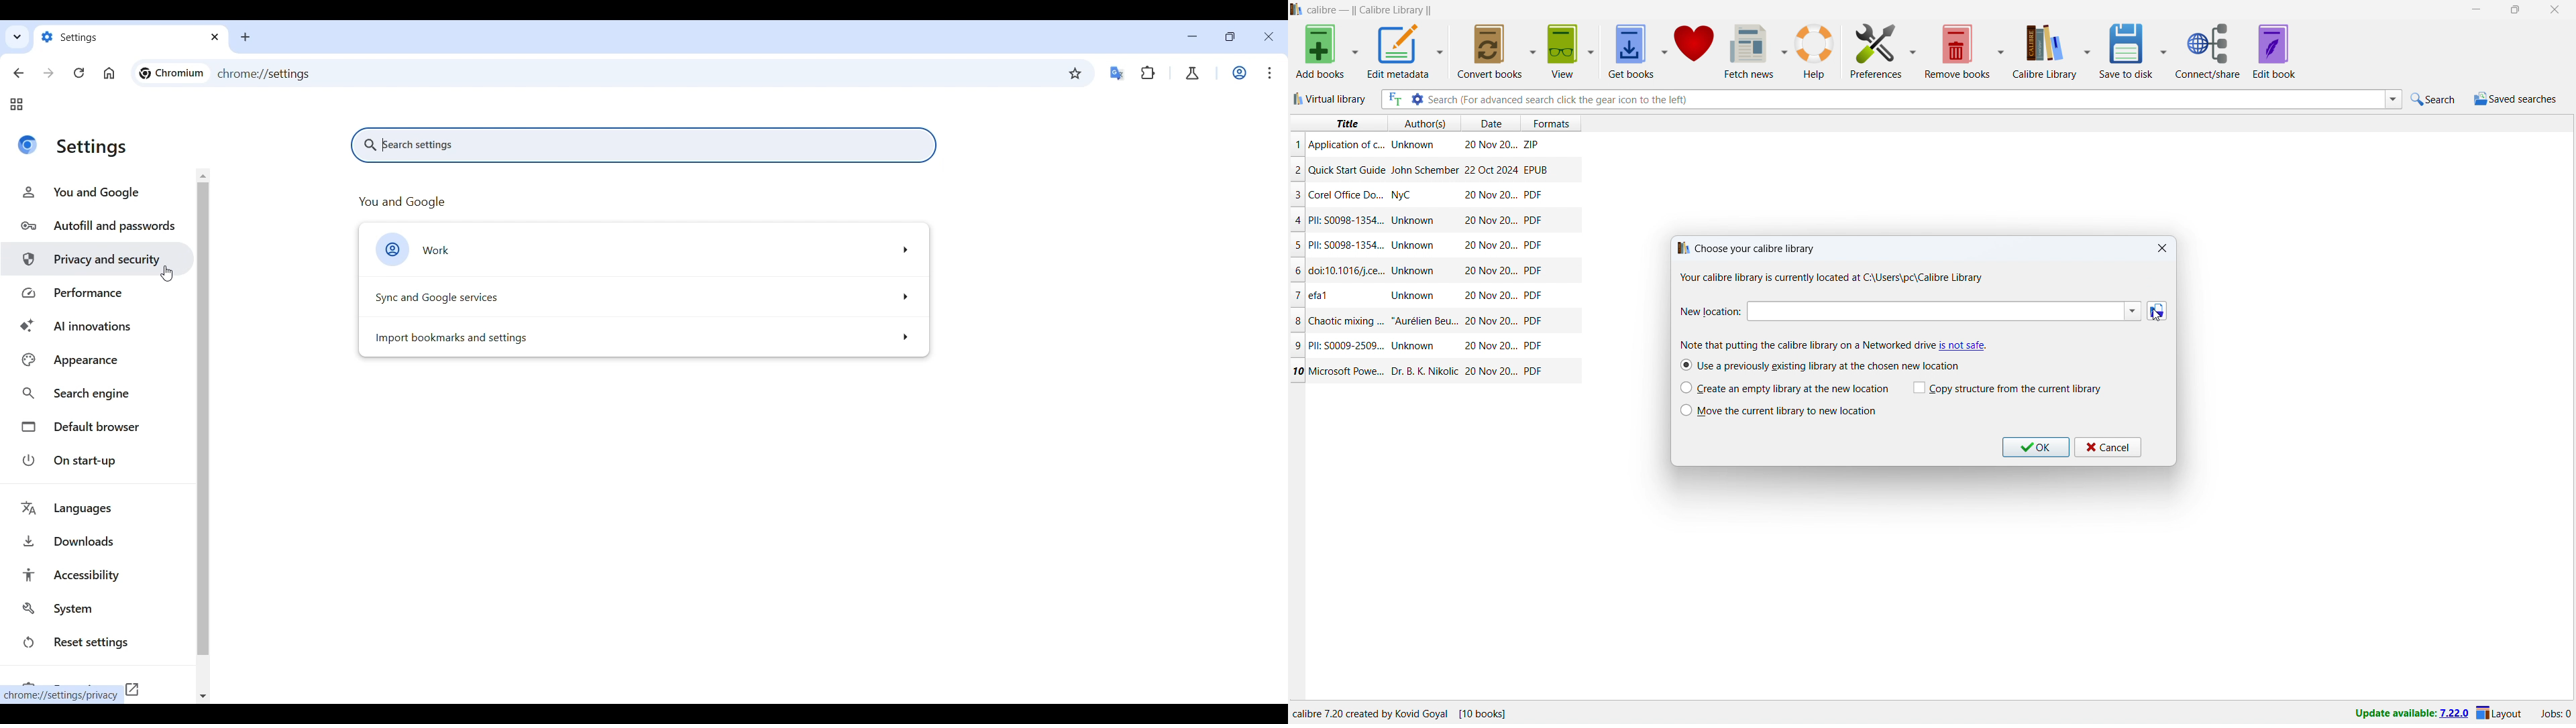 The image size is (2576, 728). What do you see at coordinates (2133, 311) in the screenshot?
I see `location history` at bounding box center [2133, 311].